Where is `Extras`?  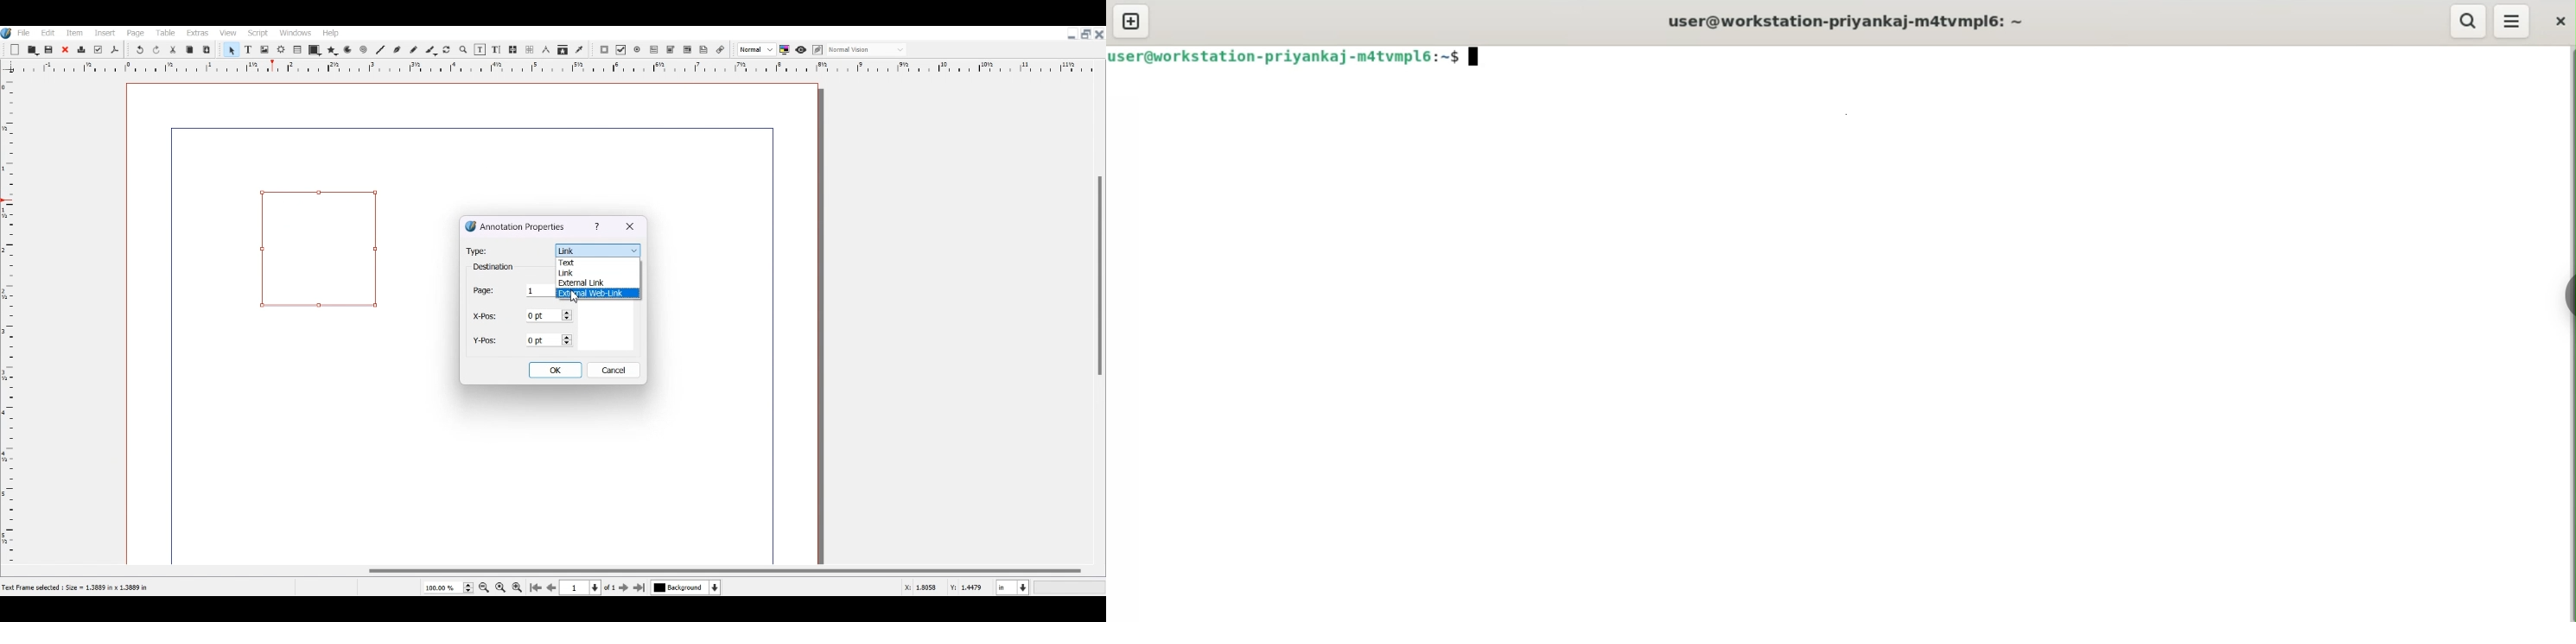
Extras is located at coordinates (197, 33).